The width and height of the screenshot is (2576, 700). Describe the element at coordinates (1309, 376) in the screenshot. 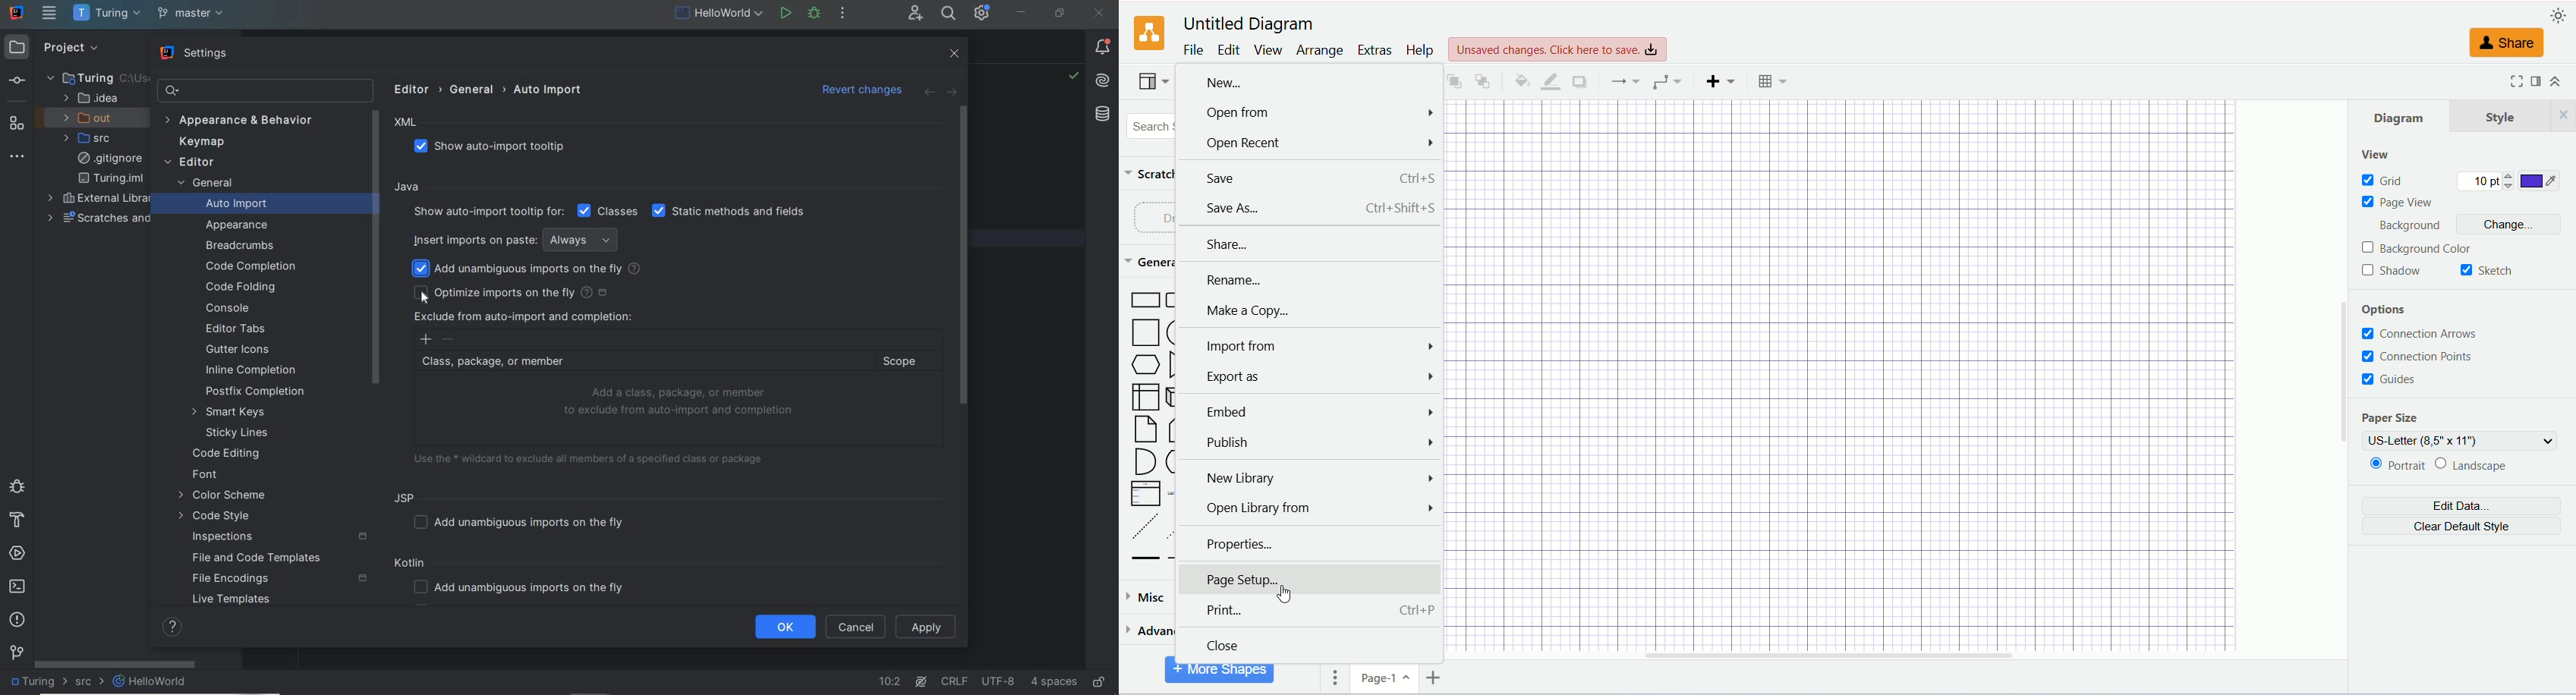

I see `export as` at that location.